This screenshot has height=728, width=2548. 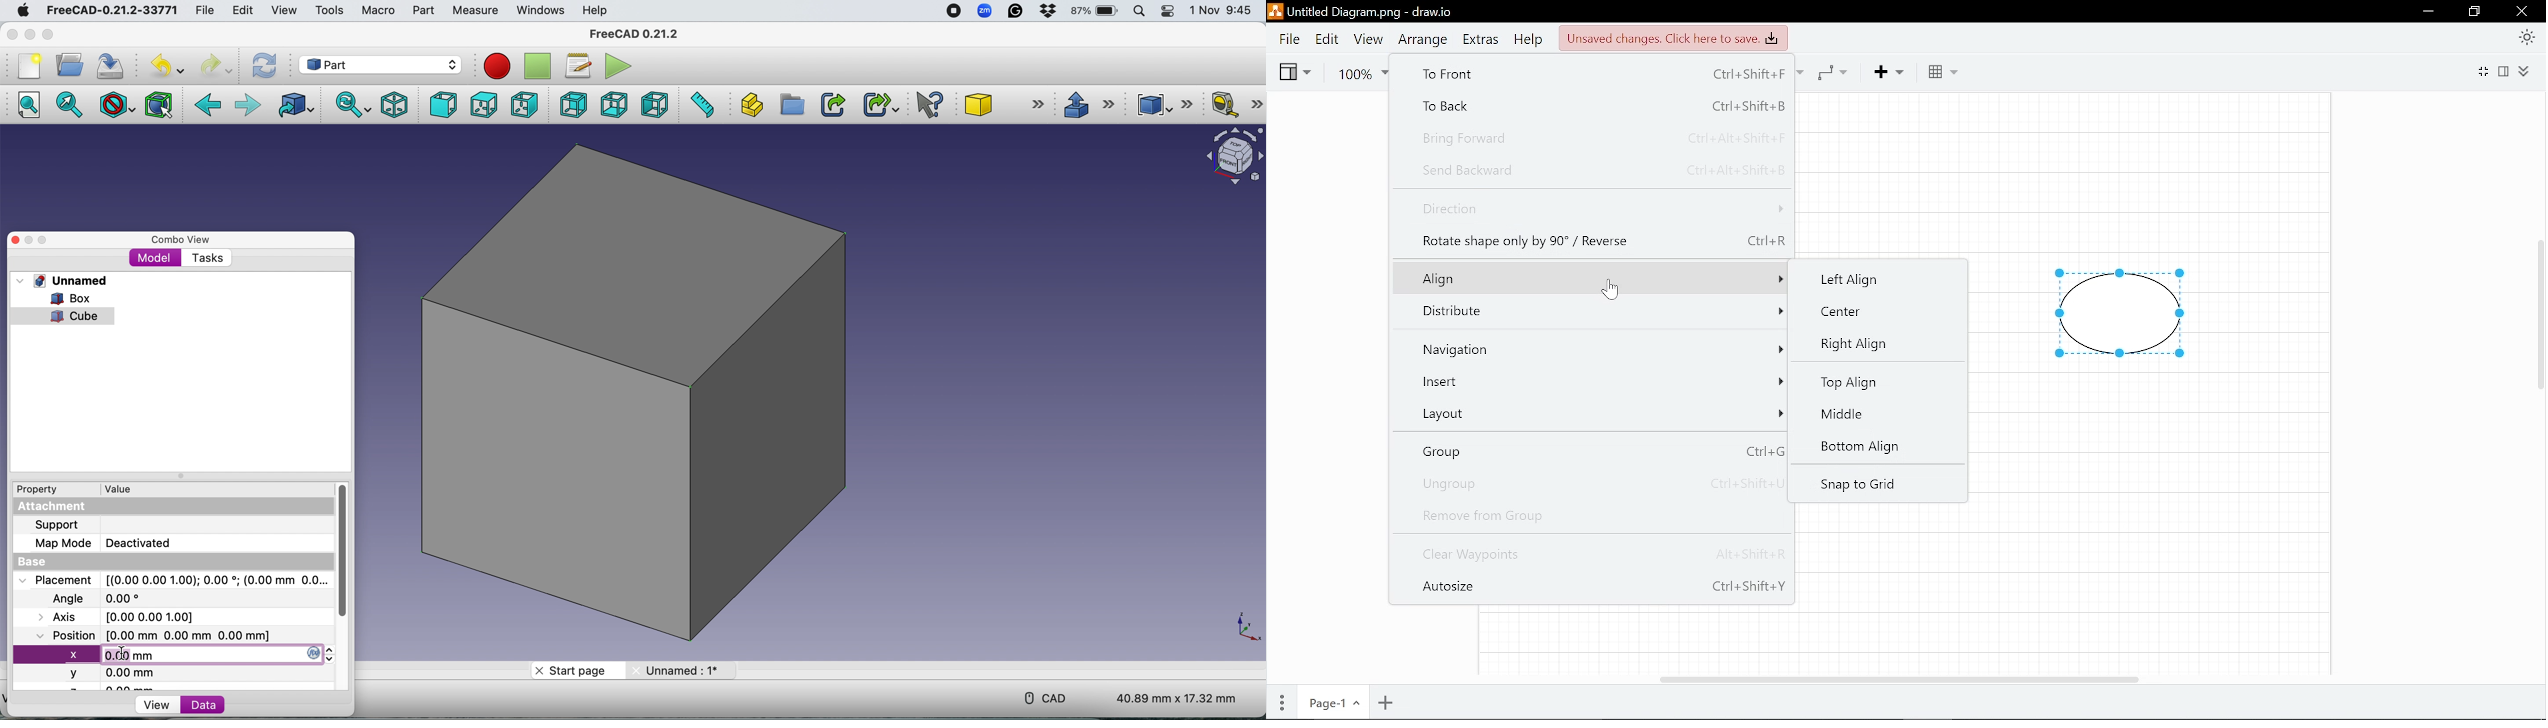 I want to click on Data, so click(x=226, y=705).